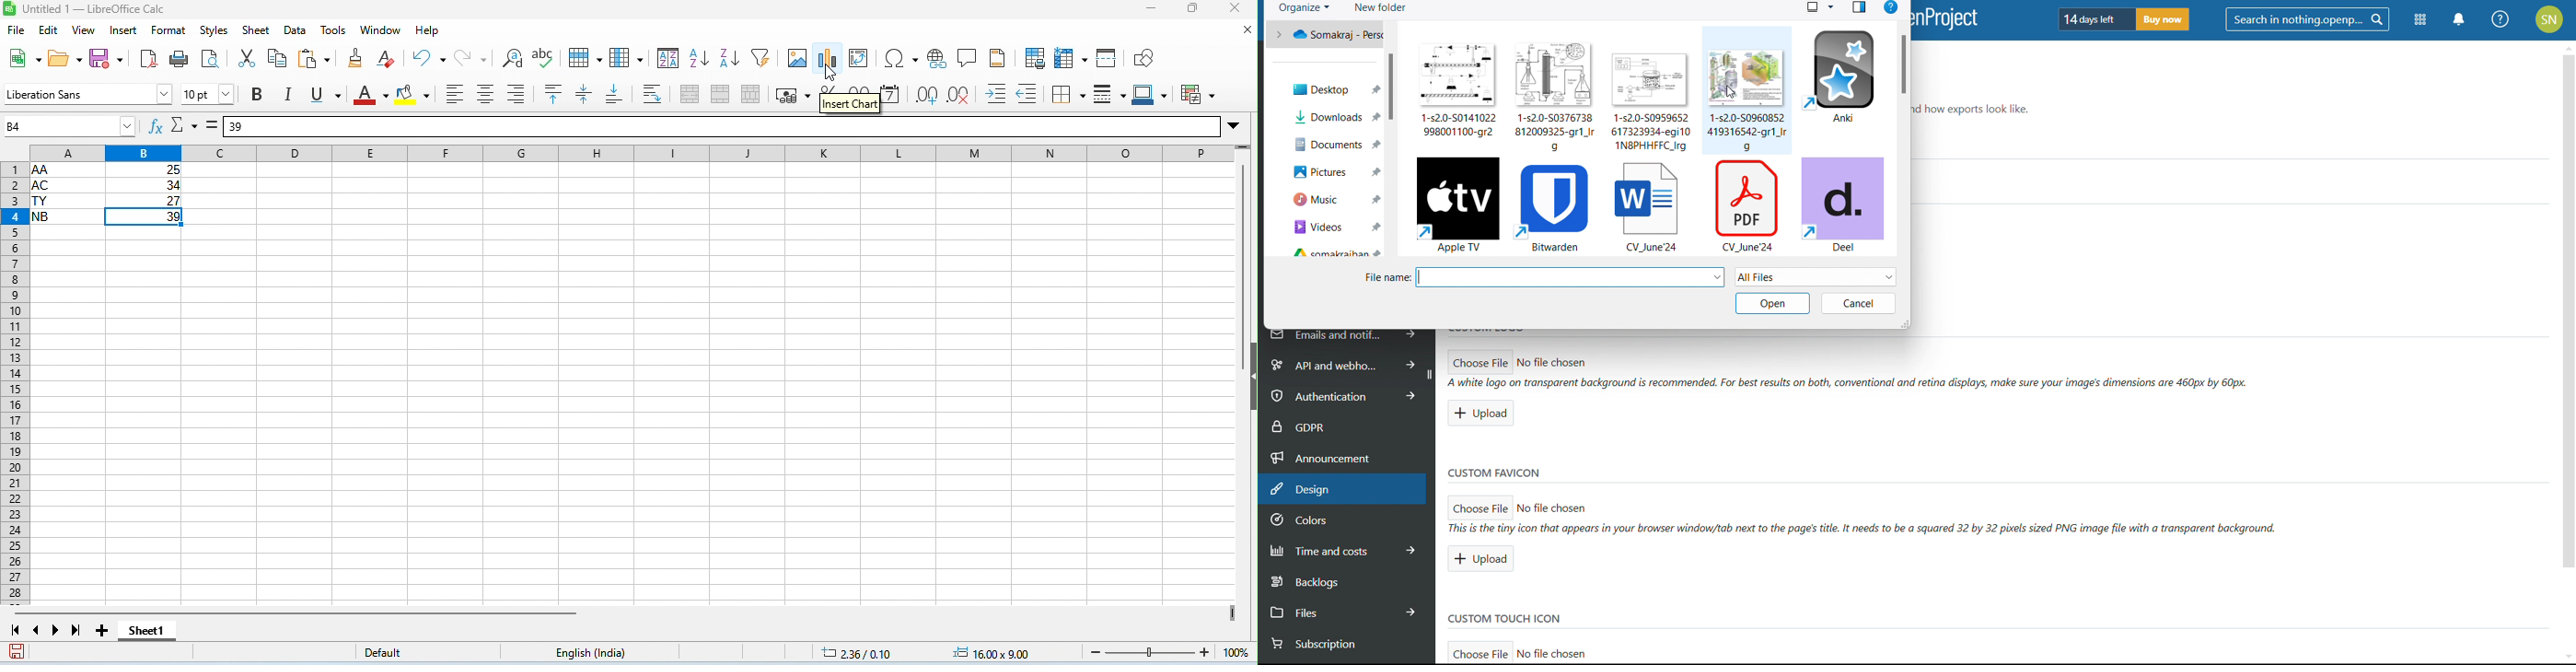  Describe the element at coordinates (592, 654) in the screenshot. I see `english` at that location.